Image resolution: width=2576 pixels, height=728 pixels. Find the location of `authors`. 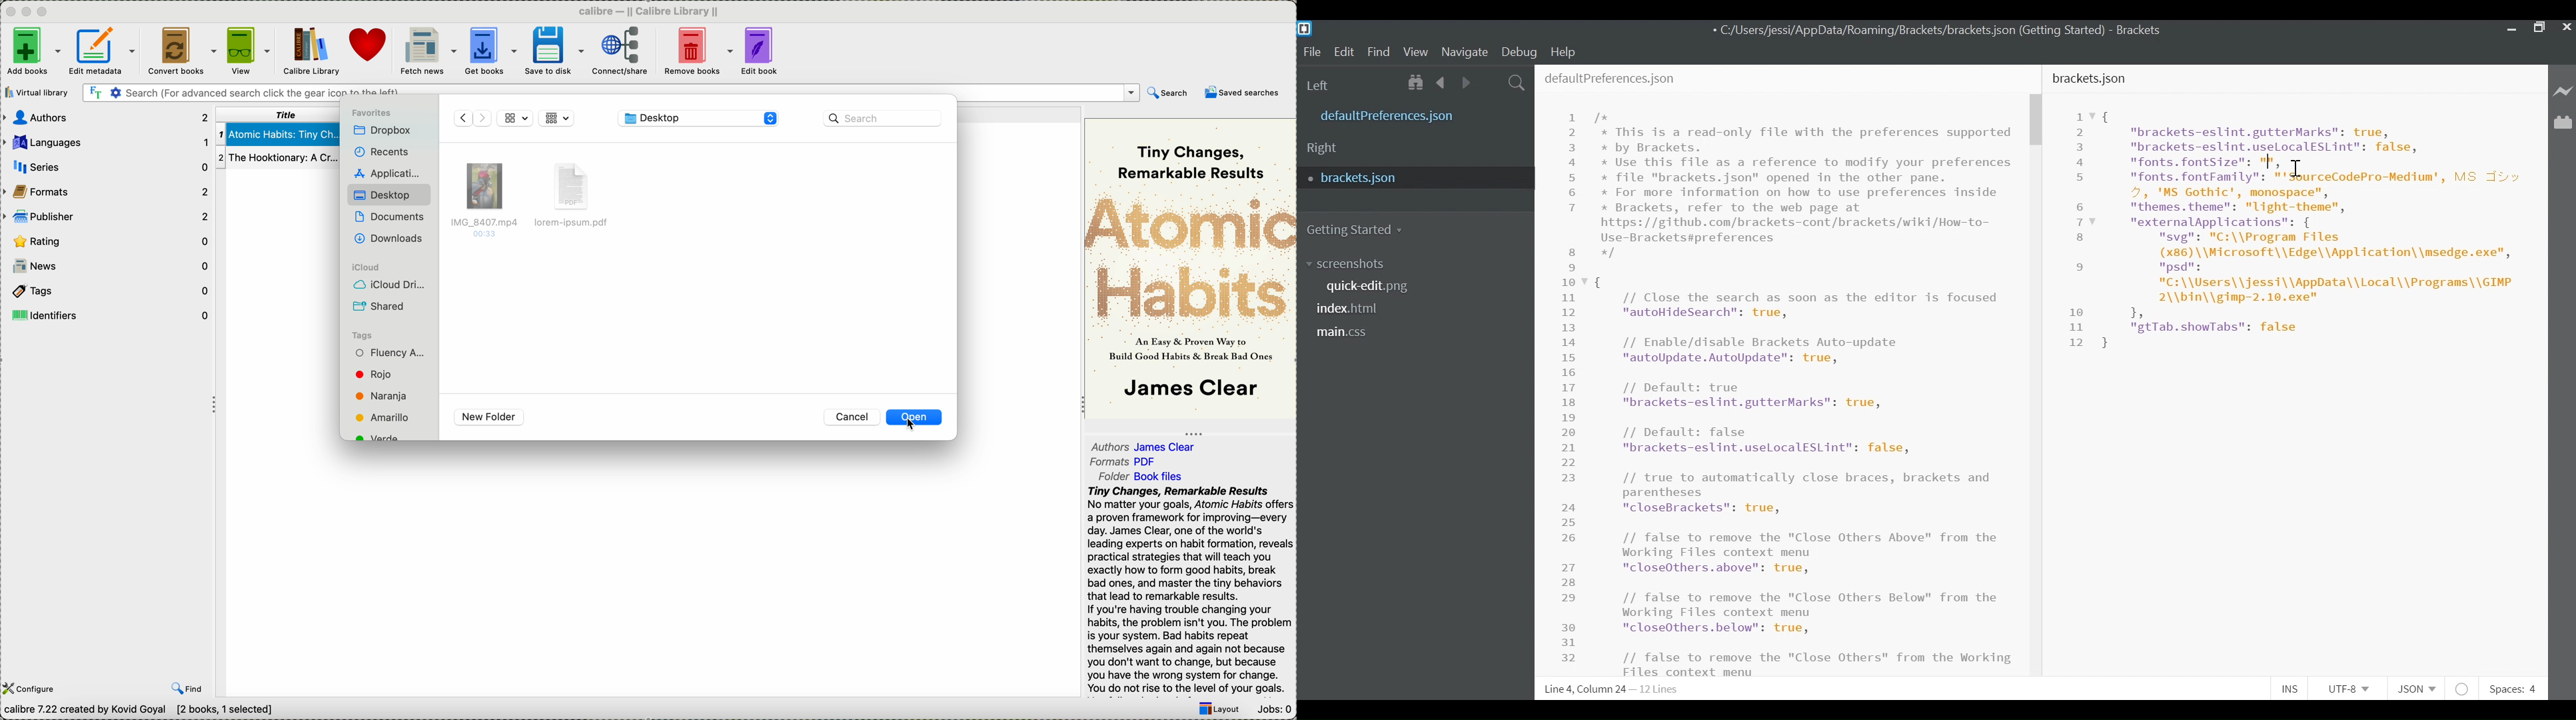

authors is located at coordinates (105, 118).